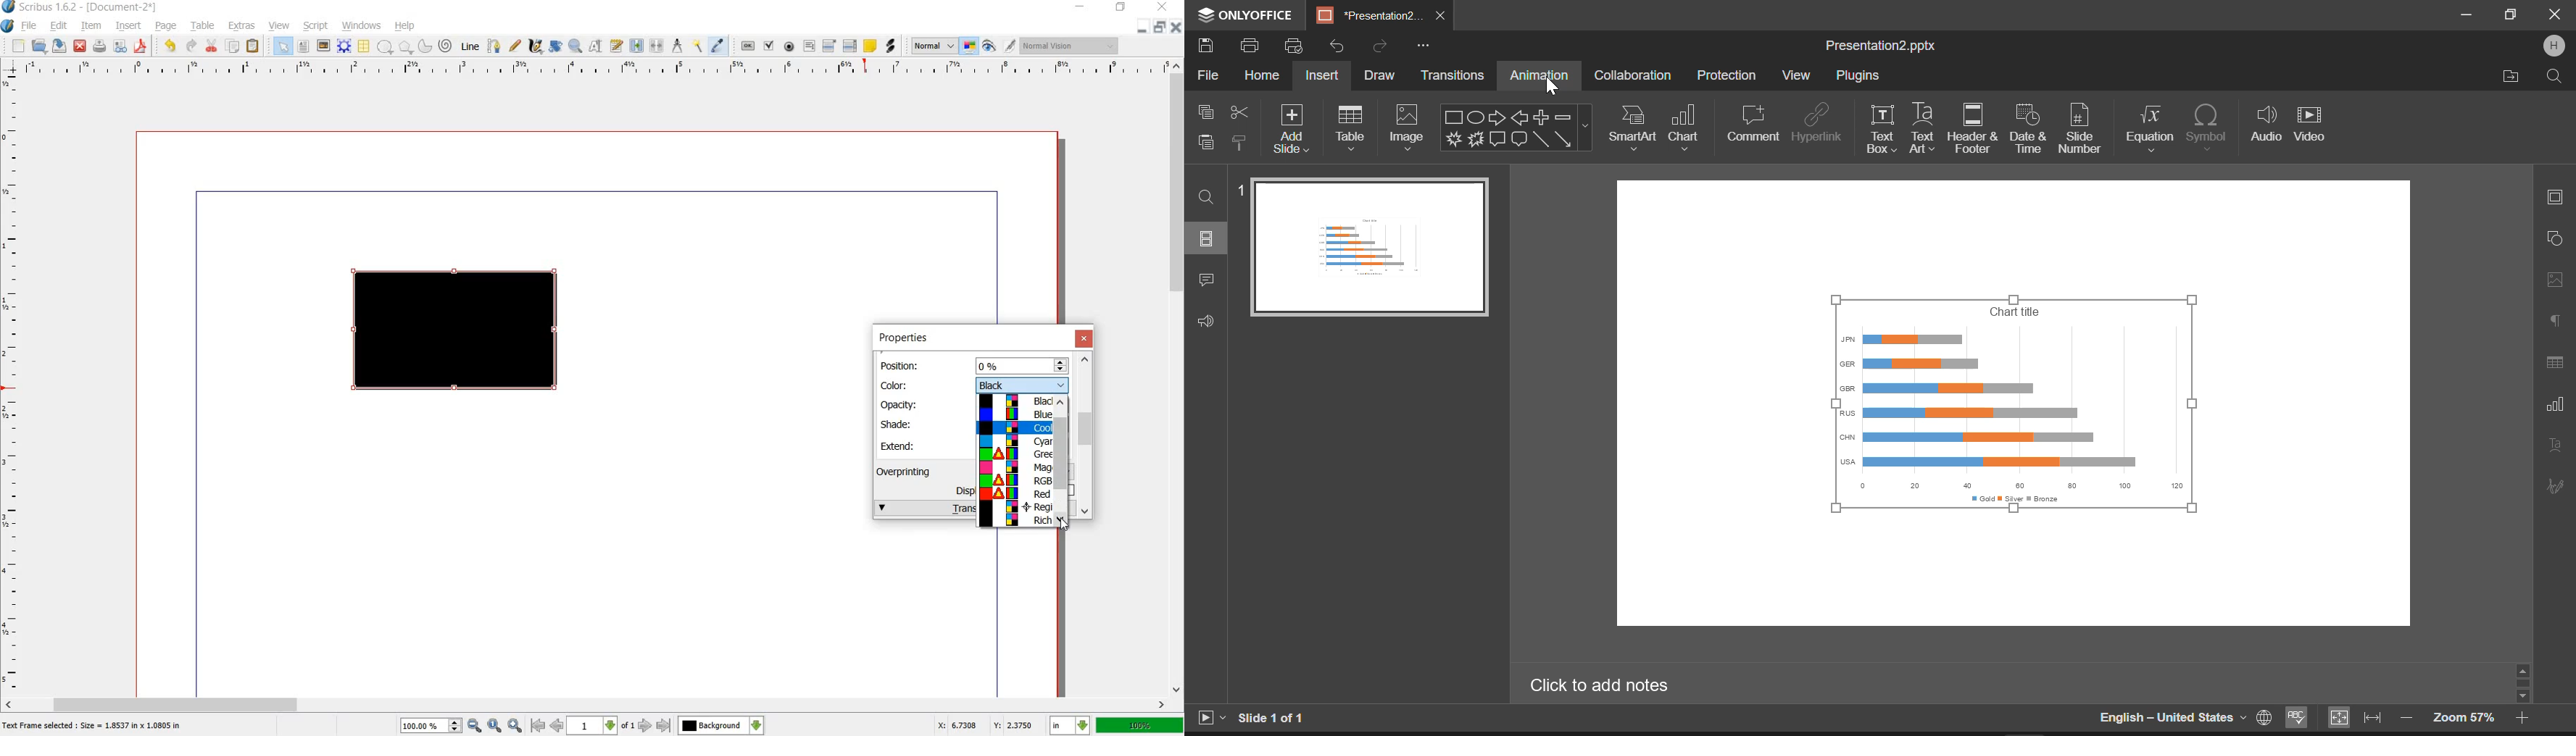 The width and height of the screenshot is (2576, 756). I want to click on pdf radio button, so click(790, 47).